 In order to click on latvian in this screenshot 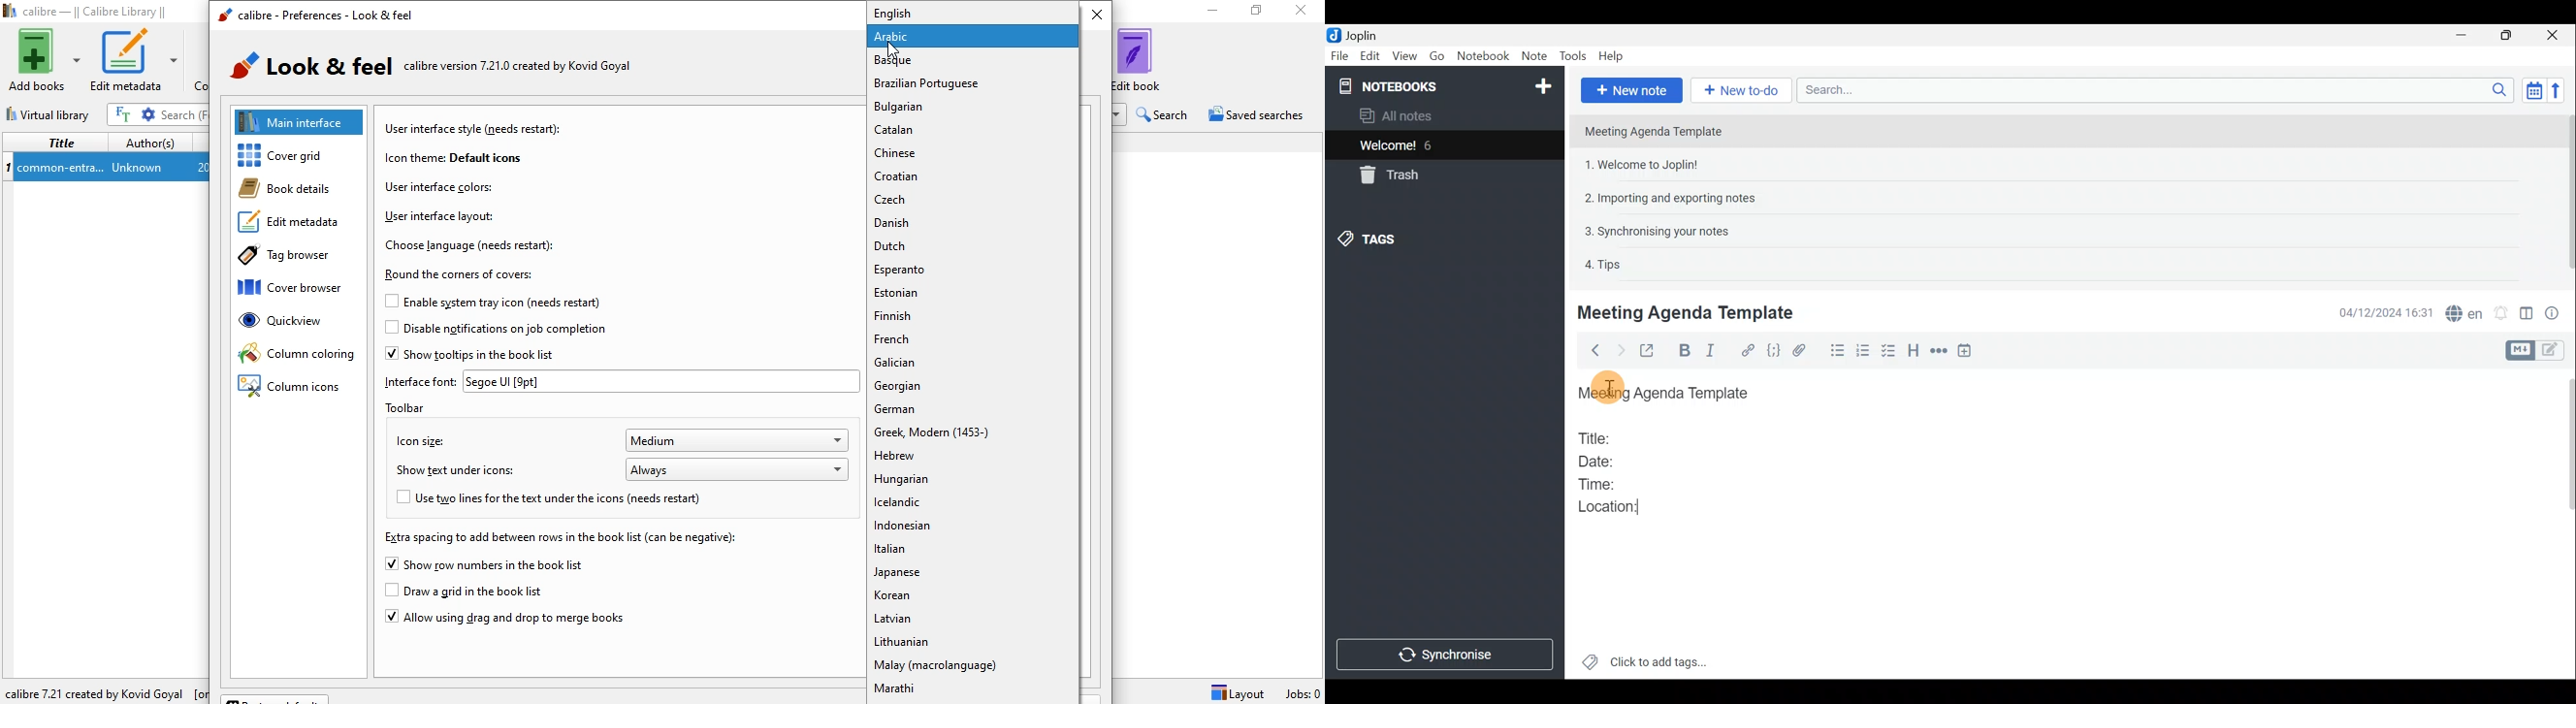, I will do `click(974, 621)`.